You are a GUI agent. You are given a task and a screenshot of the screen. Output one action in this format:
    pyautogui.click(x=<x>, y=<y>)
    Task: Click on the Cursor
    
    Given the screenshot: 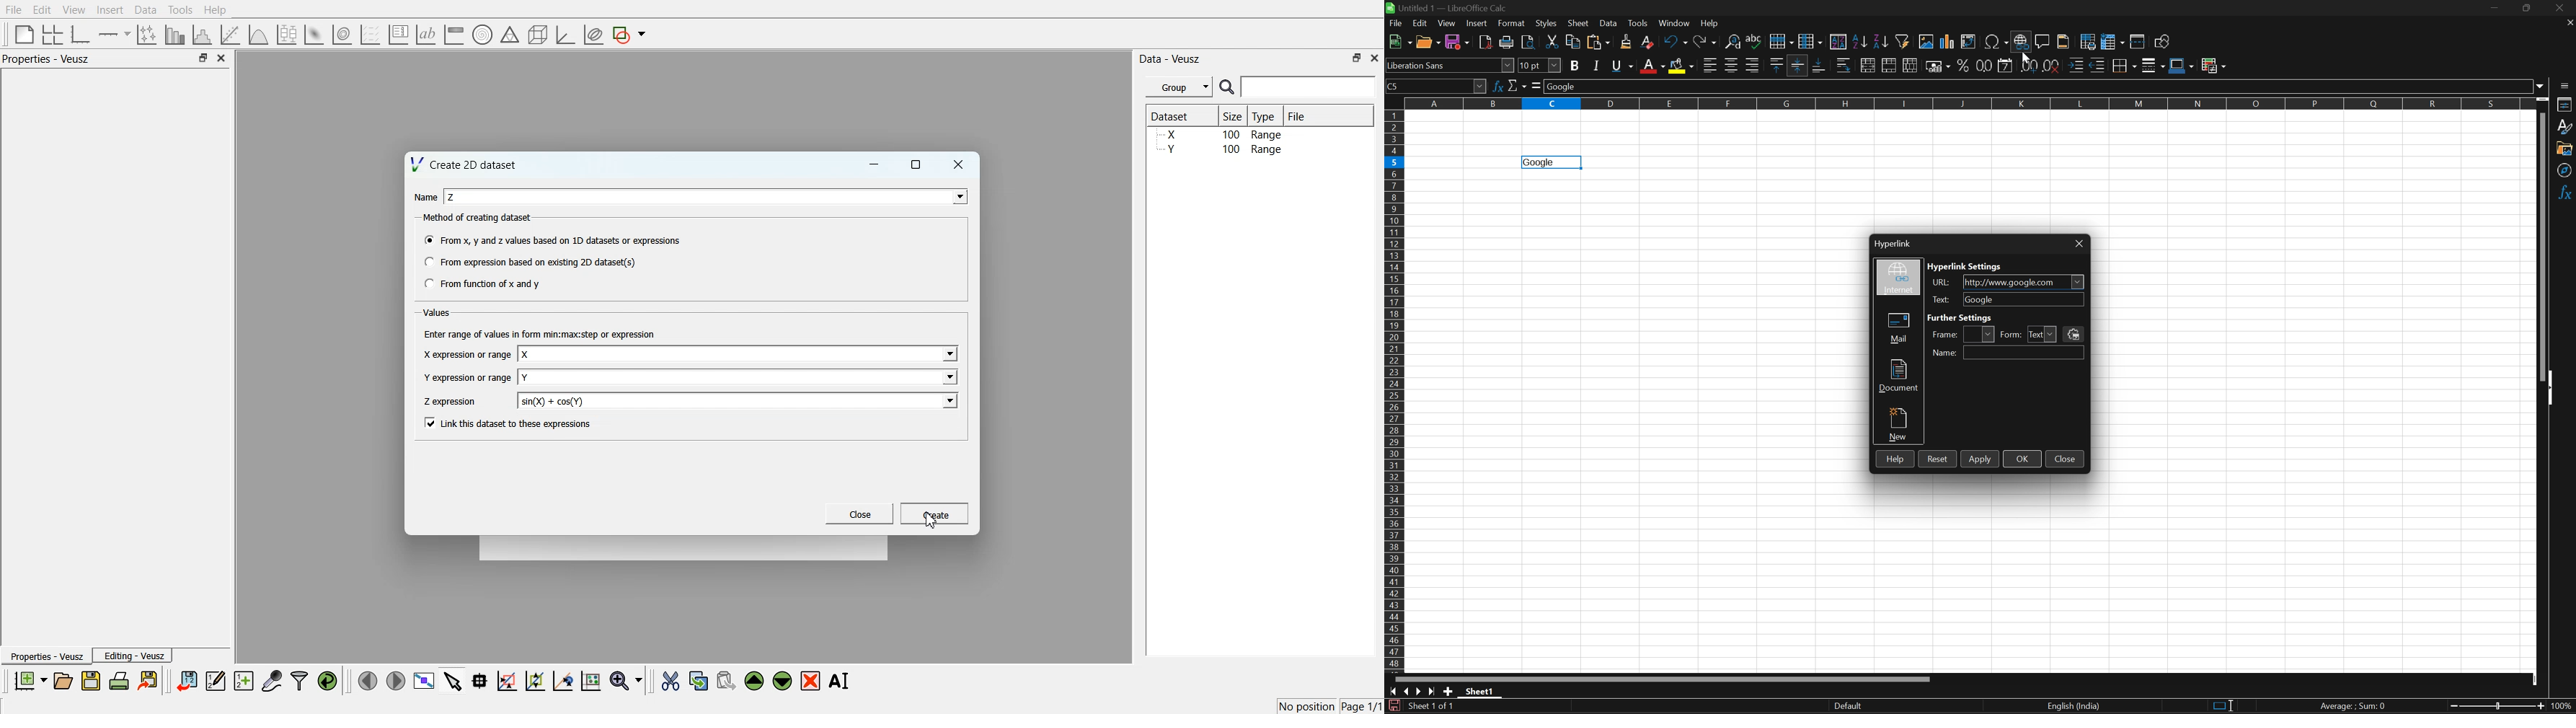 What is the action you would take?
    pyautogui.click(x=934, y=520)
    